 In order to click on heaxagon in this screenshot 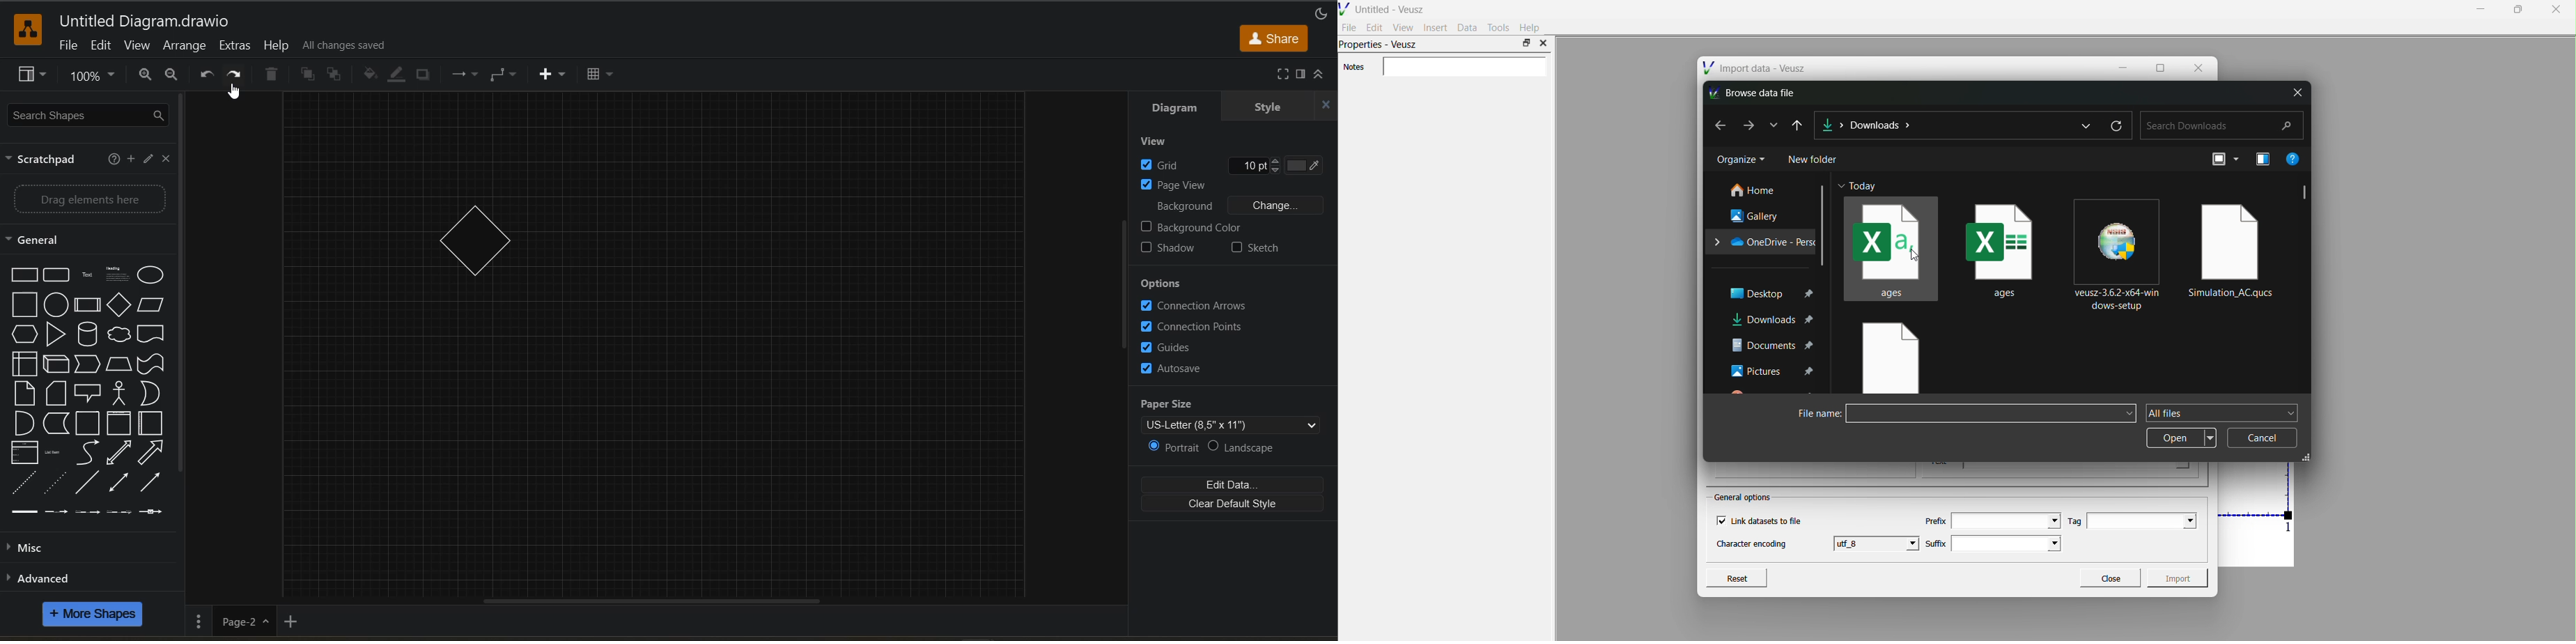, I will do `click(25, 334)`.